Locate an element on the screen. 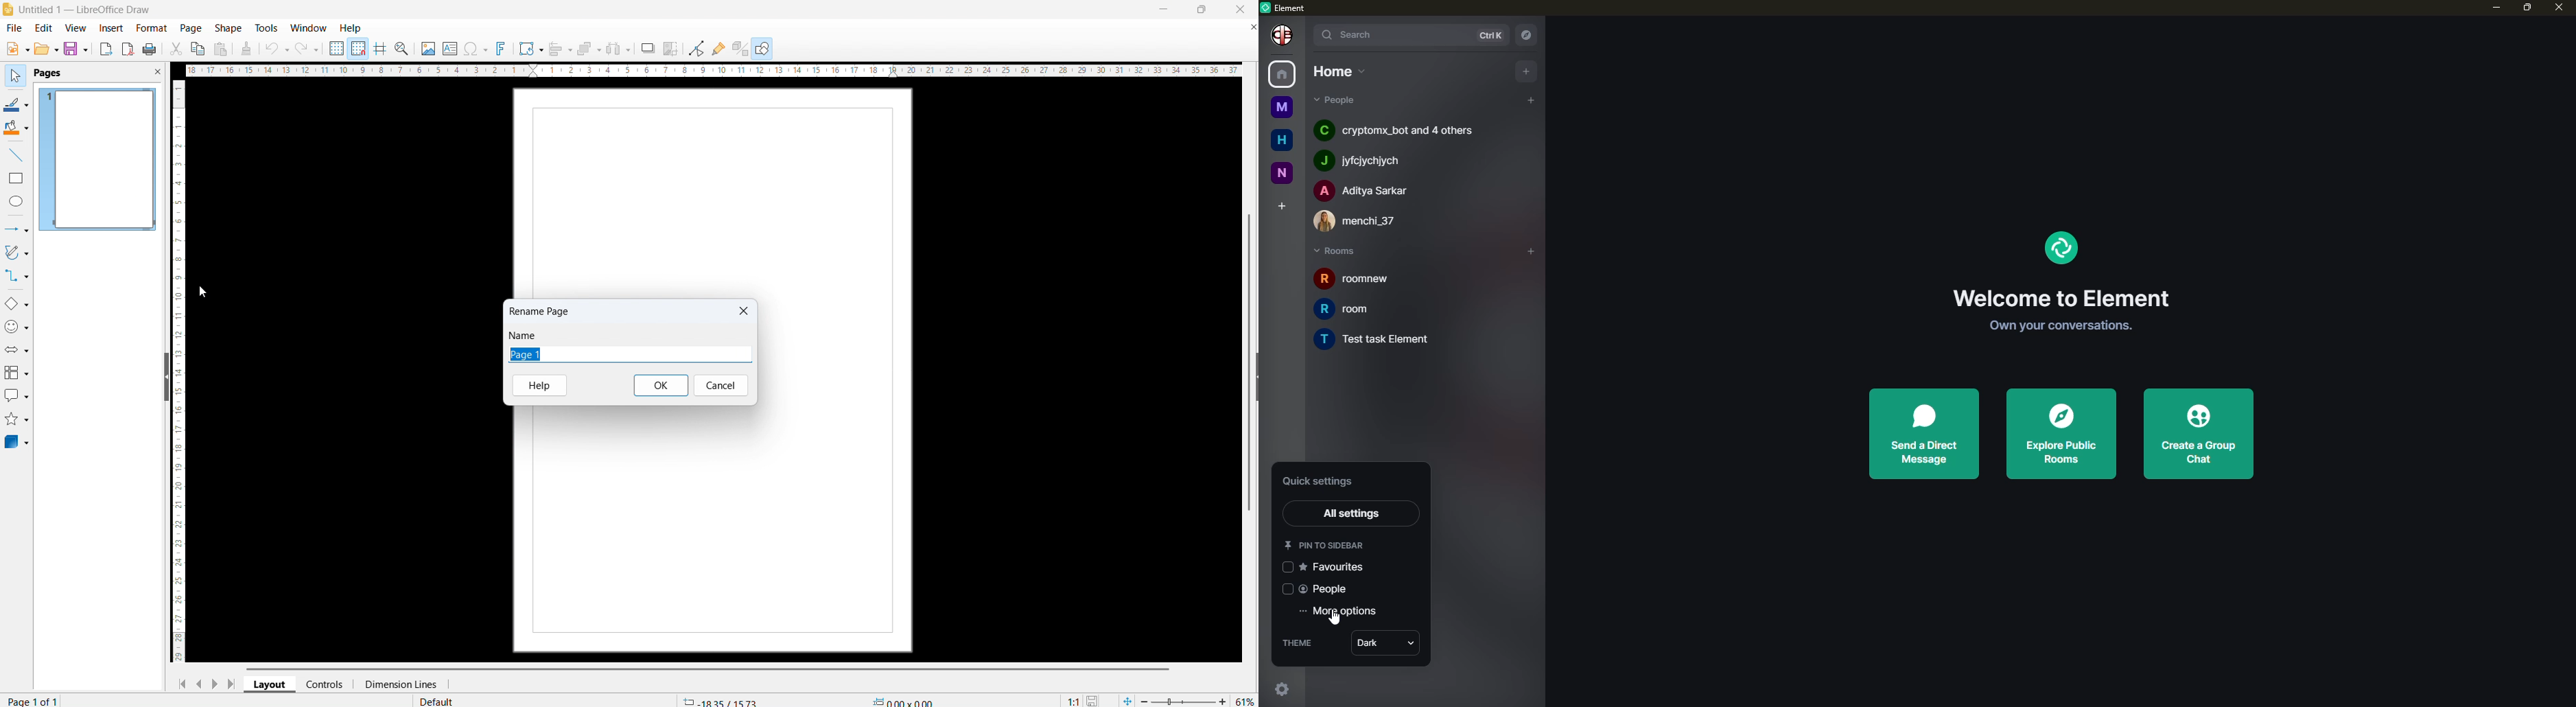  vertical ruler is located at coordinates (181, 372).